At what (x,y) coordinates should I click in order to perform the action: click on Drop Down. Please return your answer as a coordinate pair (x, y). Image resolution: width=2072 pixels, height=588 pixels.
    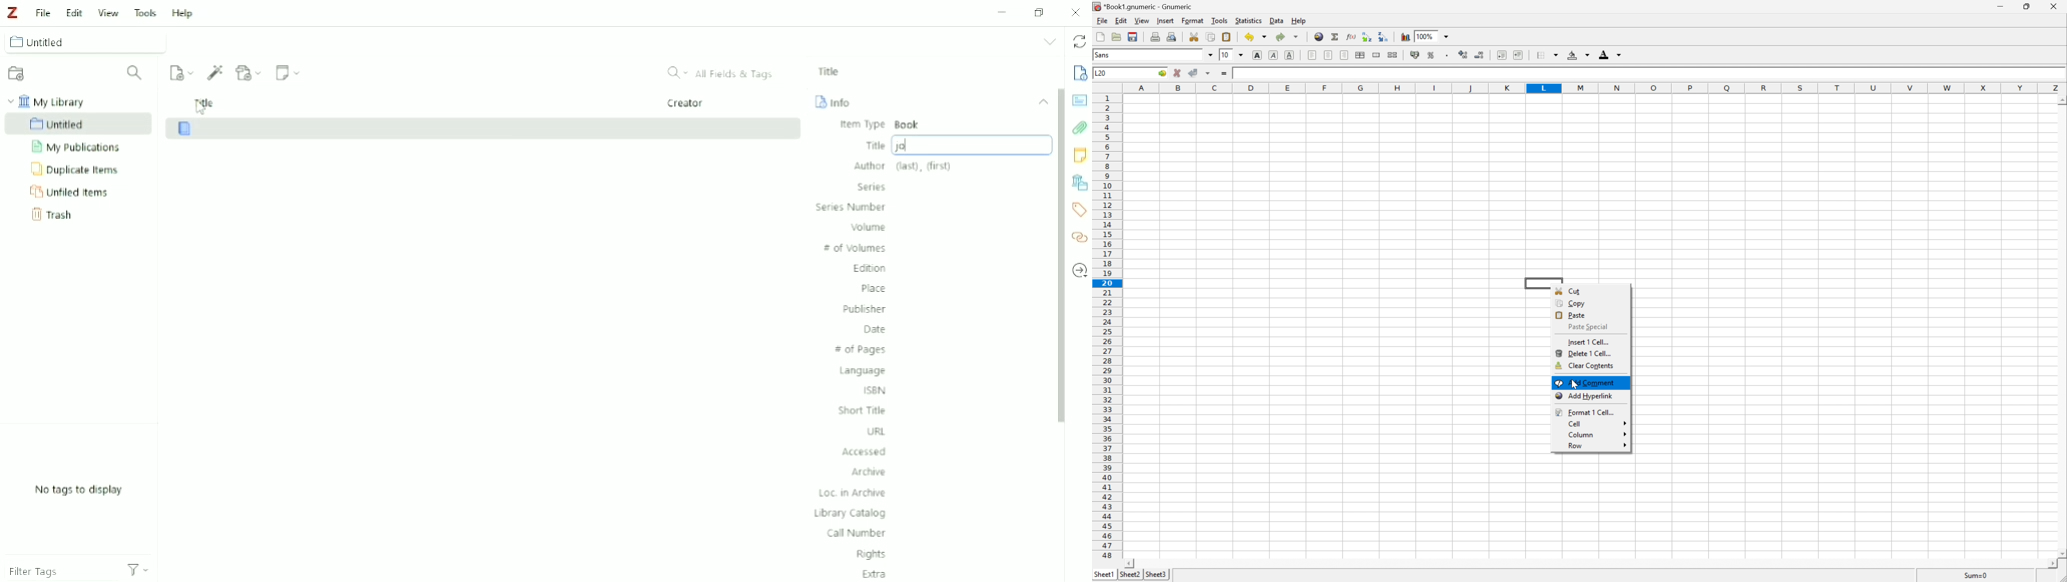
    Looking at the image, I should click on (1241, 55).